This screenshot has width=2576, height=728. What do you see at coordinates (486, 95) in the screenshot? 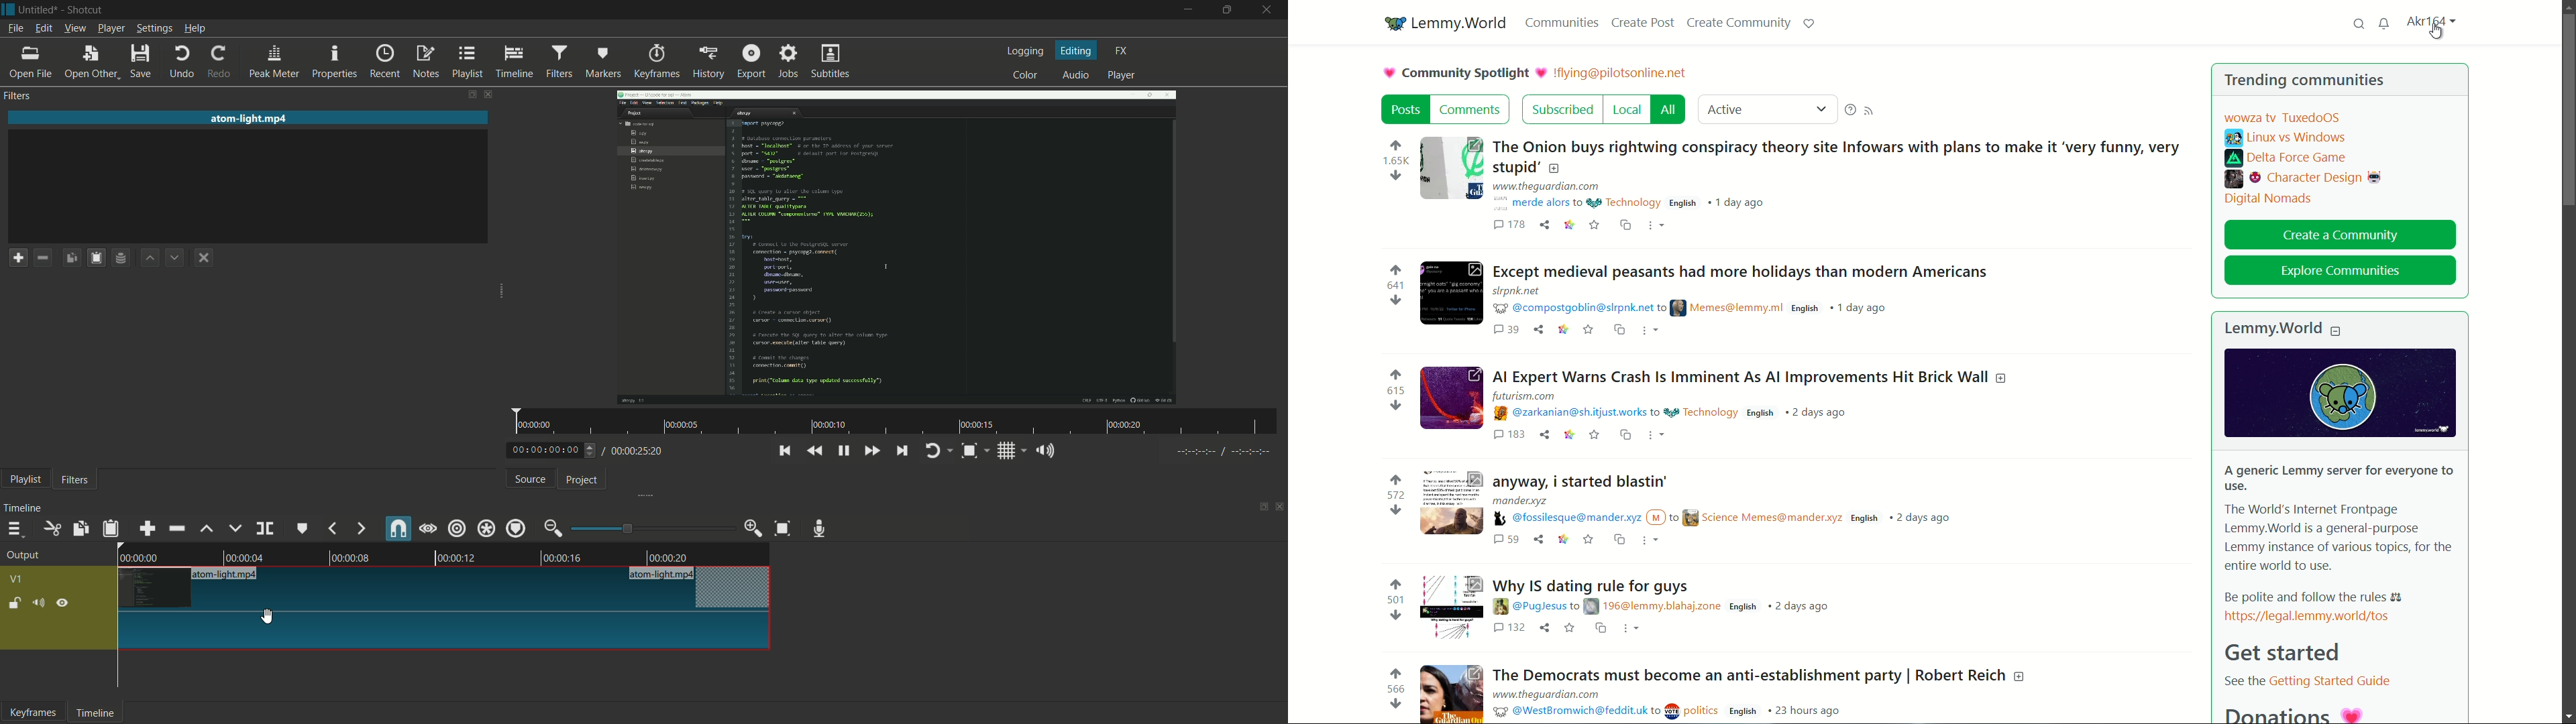
I see `close filter pane` at bounding box center [486, 95].